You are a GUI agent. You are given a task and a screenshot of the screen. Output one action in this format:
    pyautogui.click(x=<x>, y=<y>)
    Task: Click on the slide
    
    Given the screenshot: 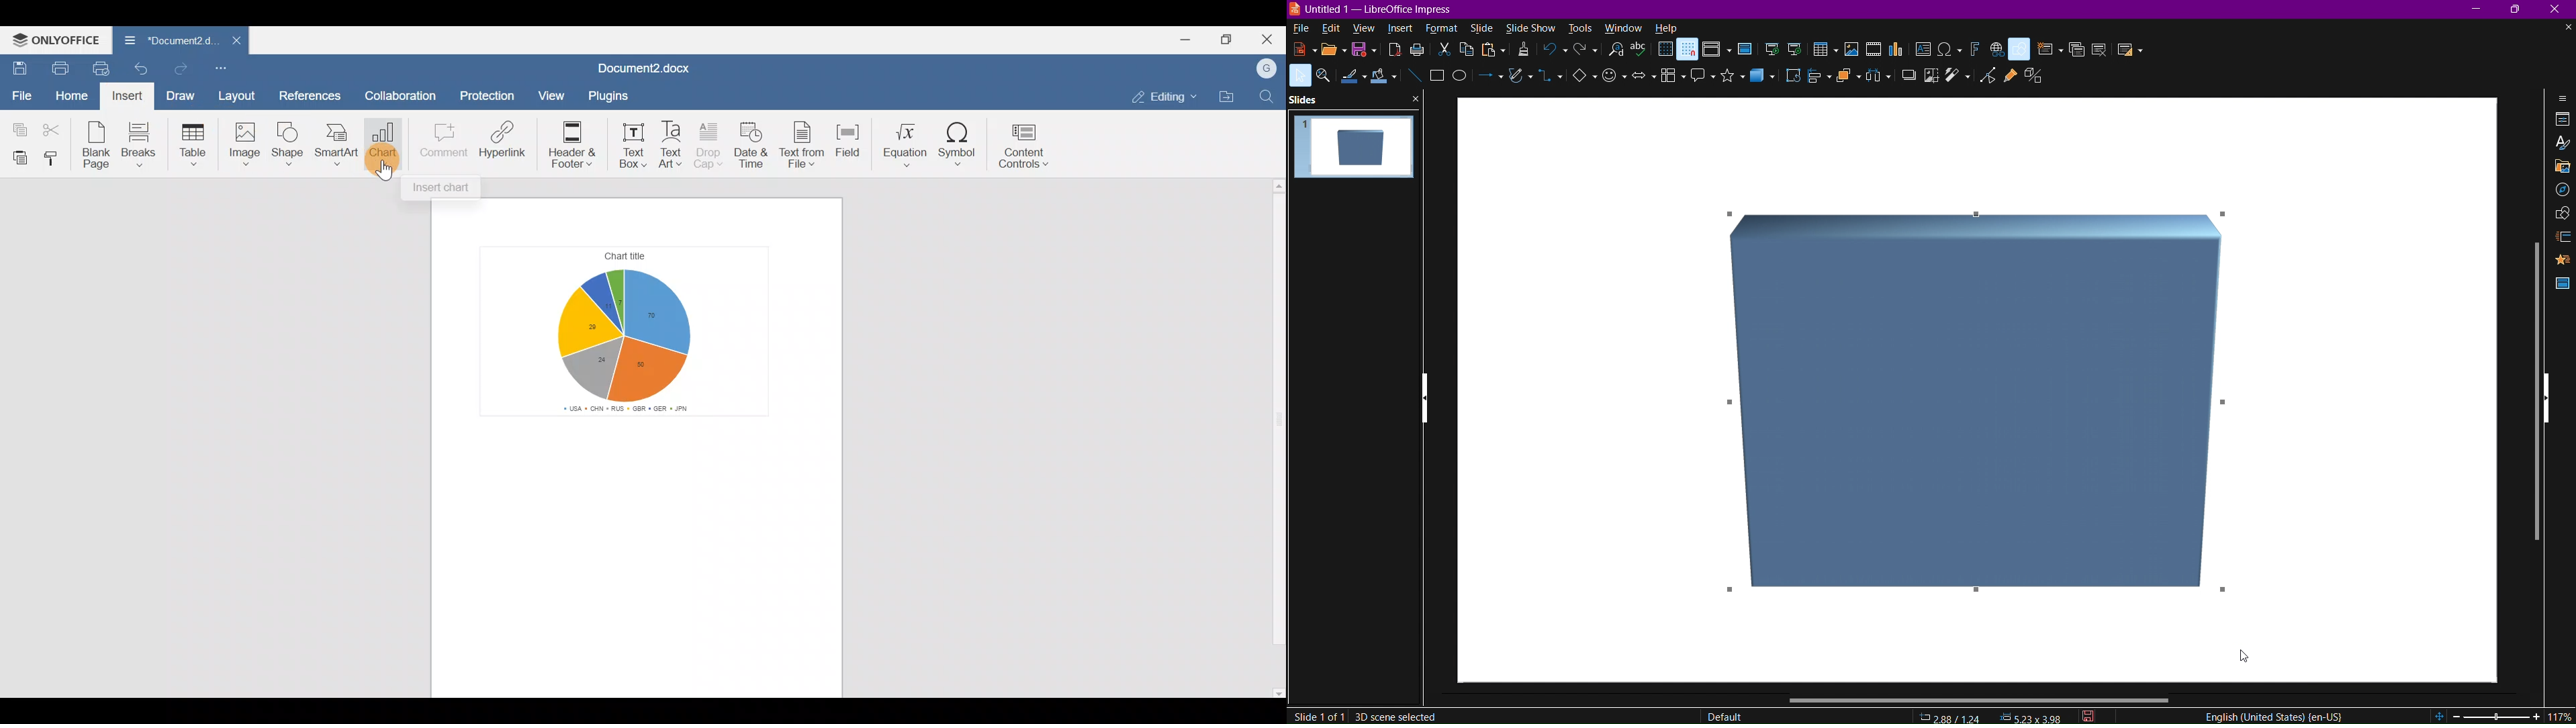 What is the action you would take?
    pyautogui.click(x=1482, y=28)
    